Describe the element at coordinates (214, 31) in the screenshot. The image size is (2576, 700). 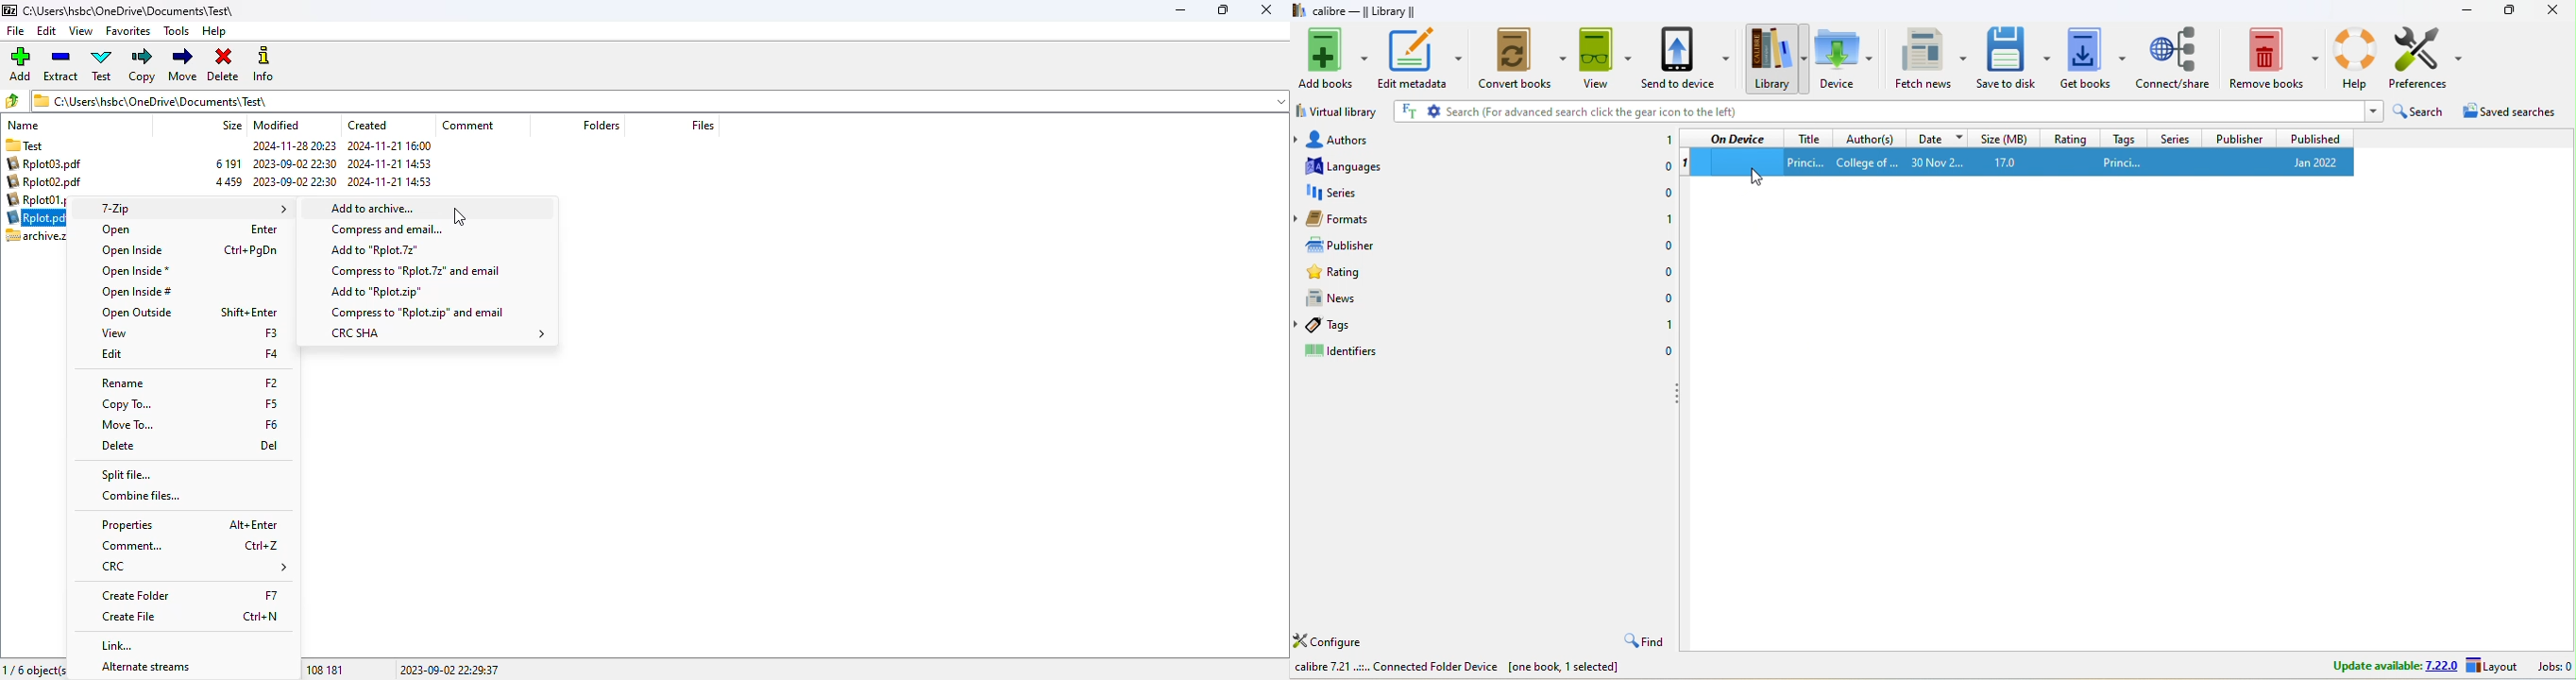
I see `help` at that location.